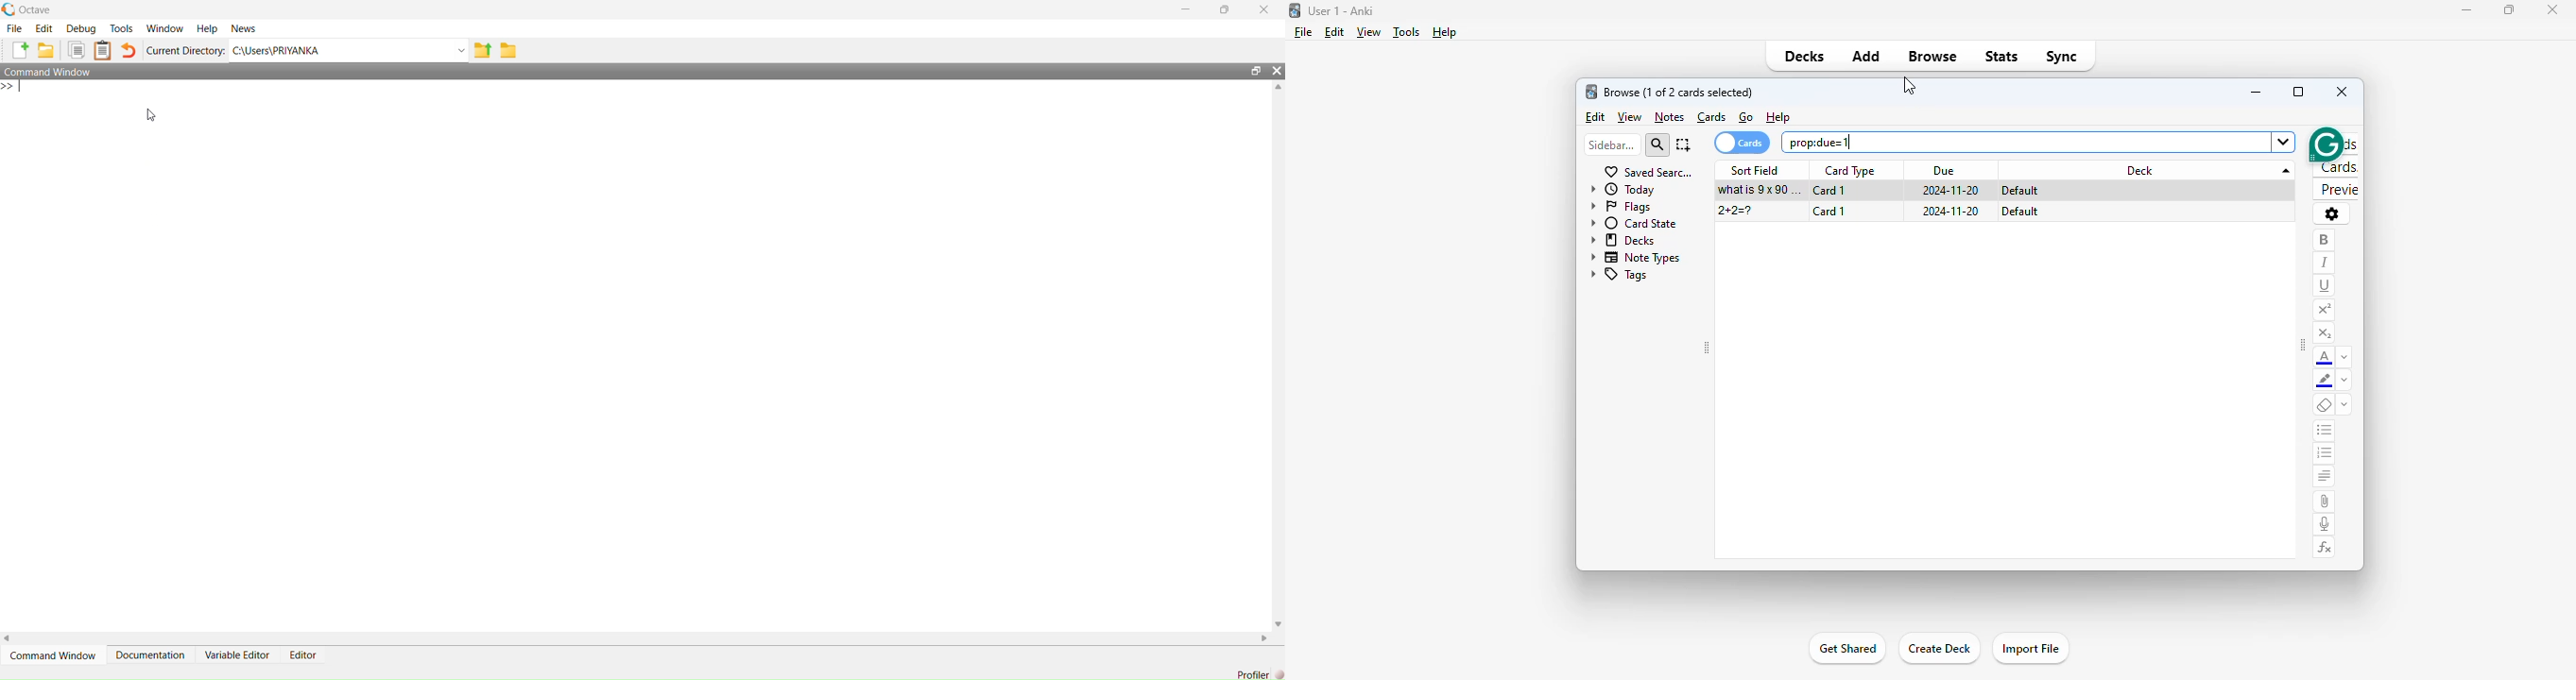 The height and width of the screenshot is (700, 2576). I want to click on sync, so click(2064, 58).